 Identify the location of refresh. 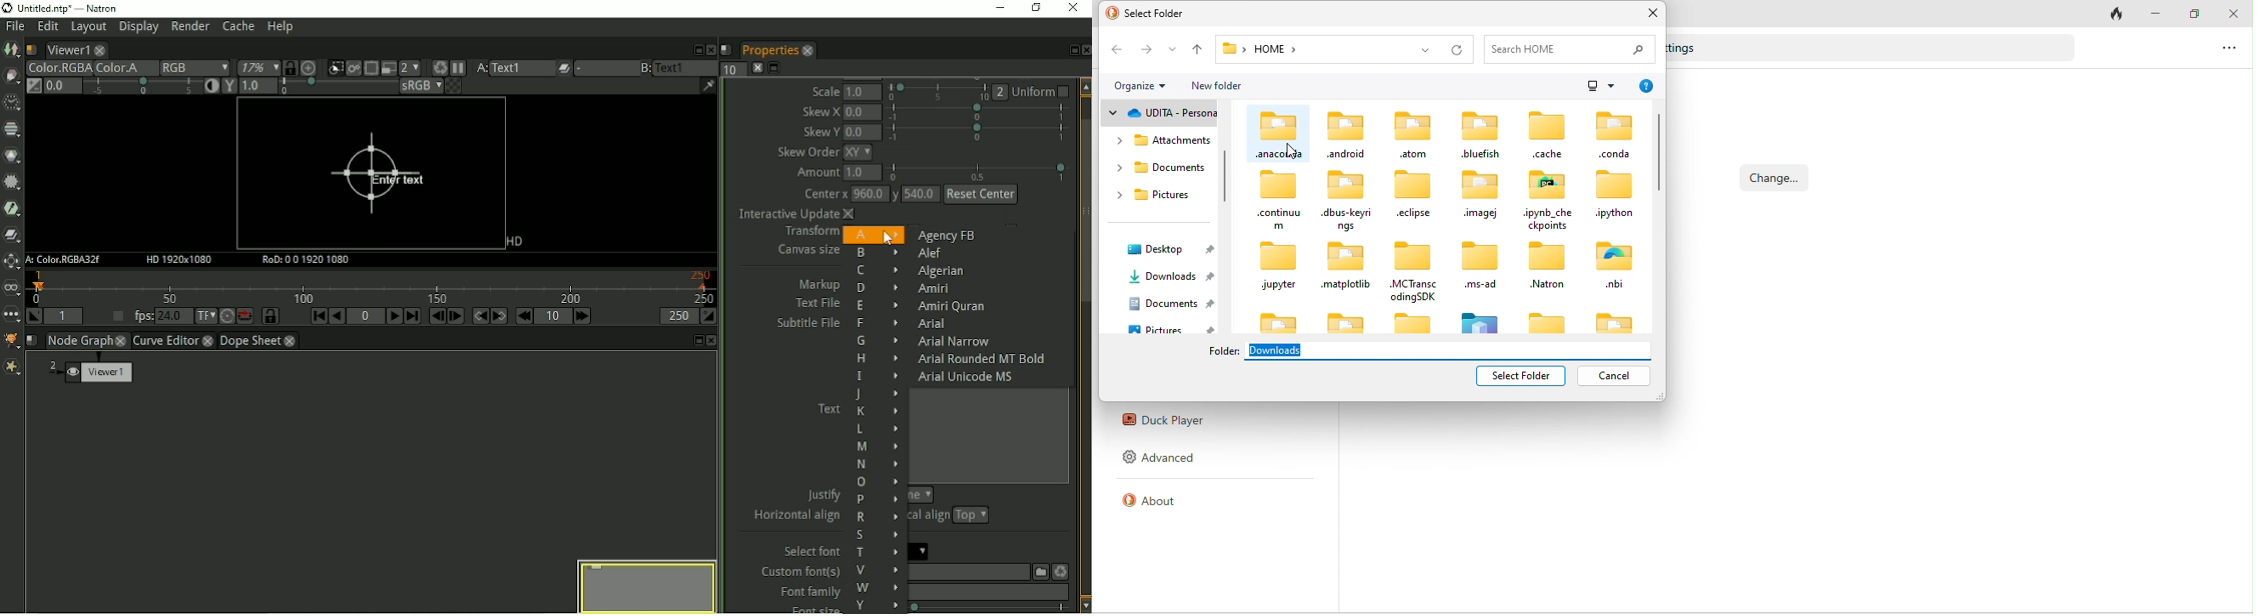
(1459, 49).